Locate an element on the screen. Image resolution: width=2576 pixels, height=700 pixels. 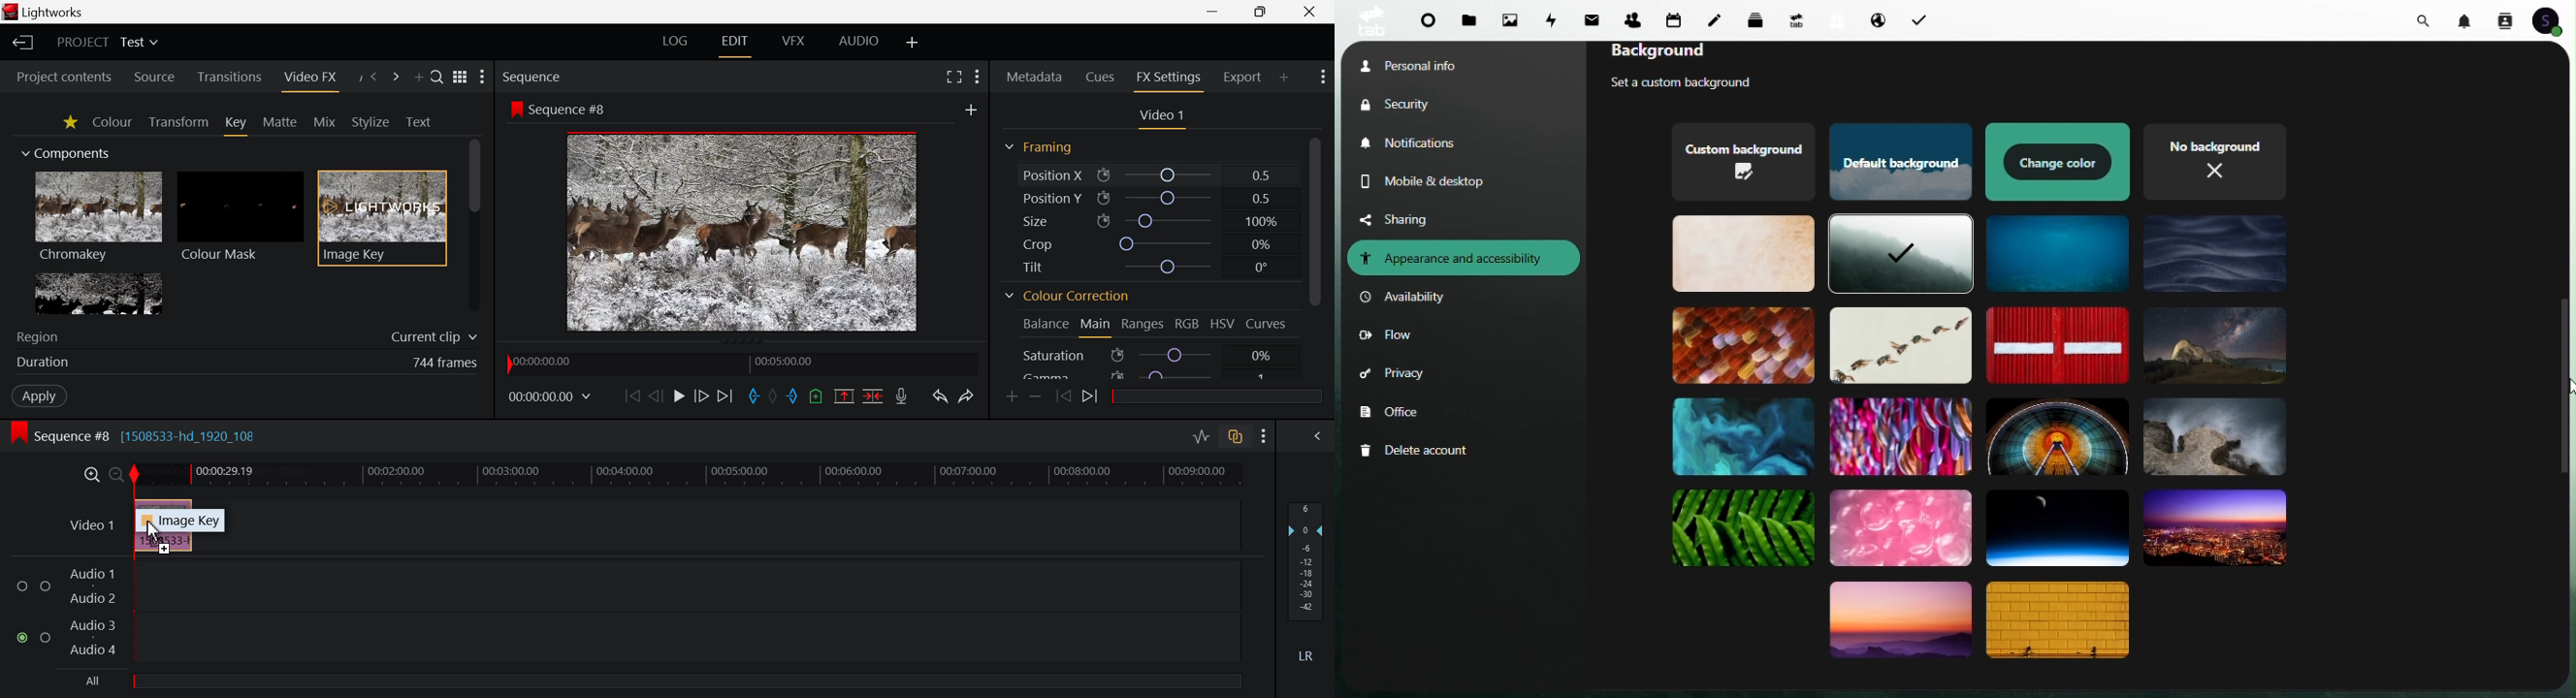
Add Layout is located at coordinates (911, 40).